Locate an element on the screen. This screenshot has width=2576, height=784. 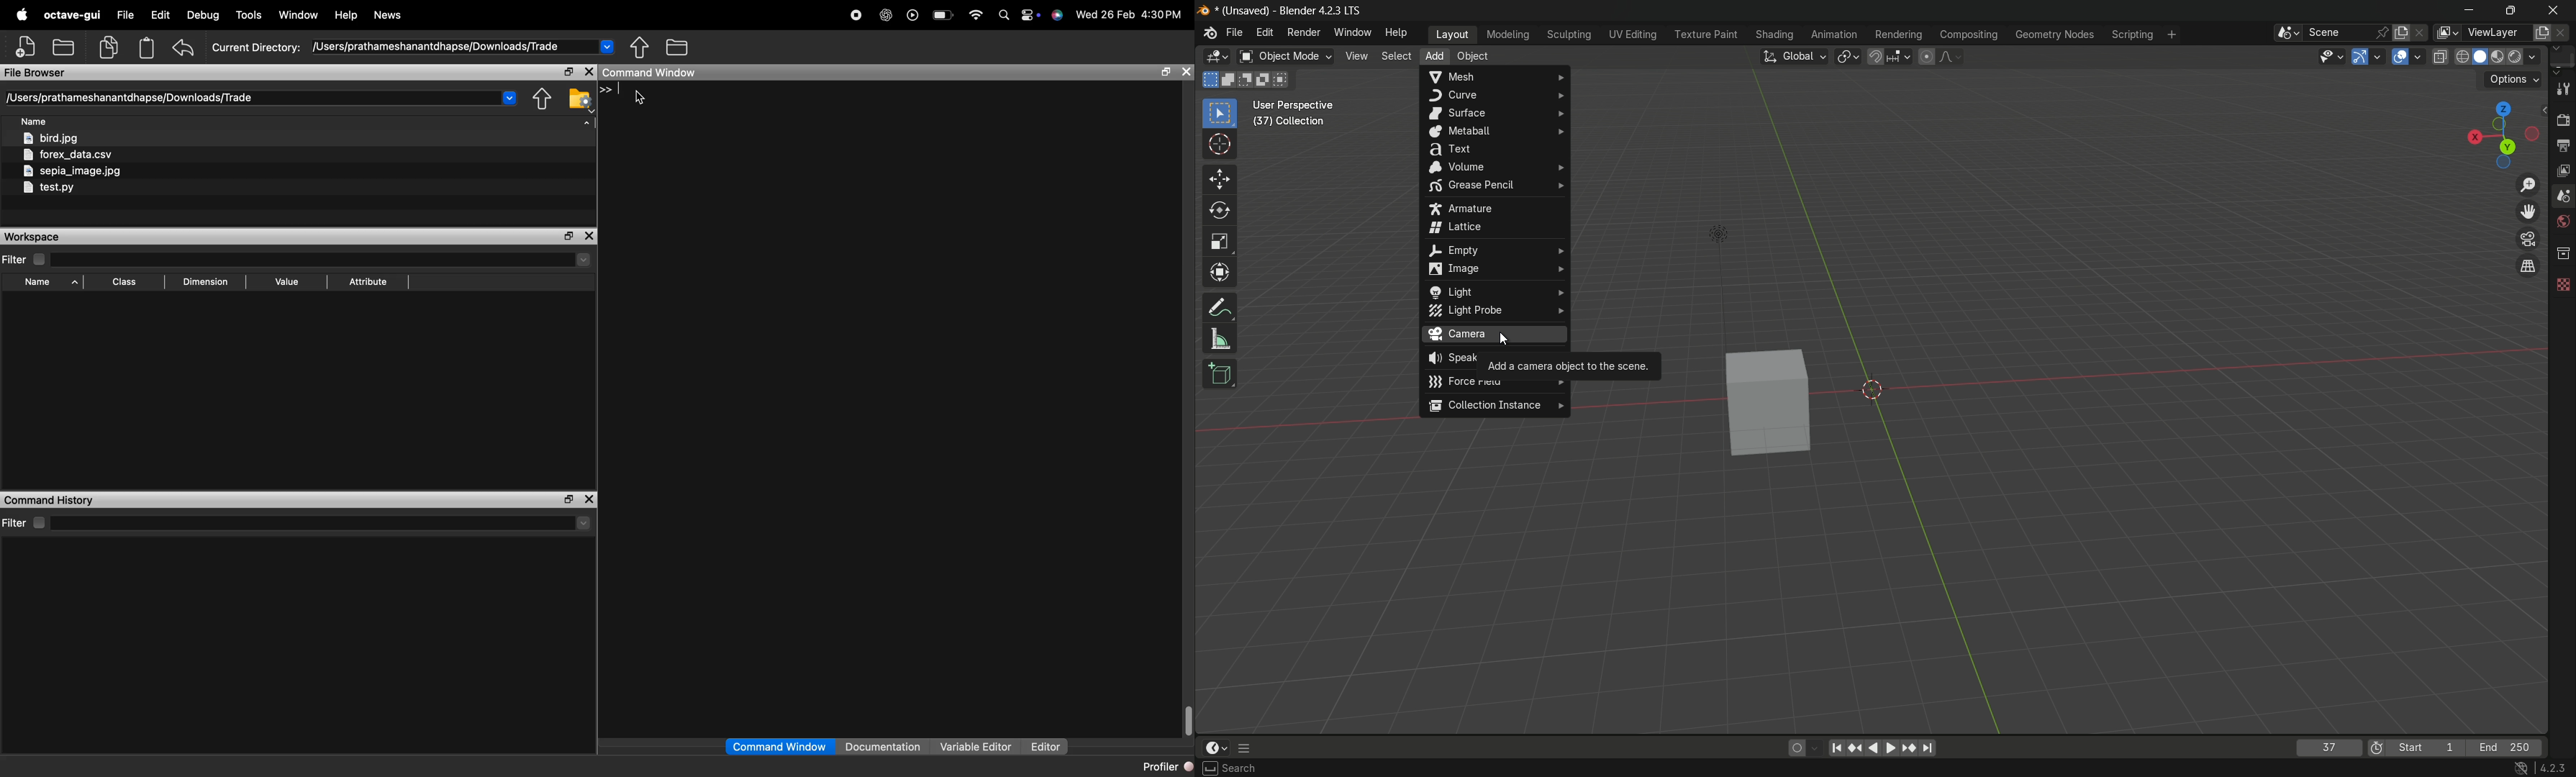
window menu is located at coordinates (1351, 33).